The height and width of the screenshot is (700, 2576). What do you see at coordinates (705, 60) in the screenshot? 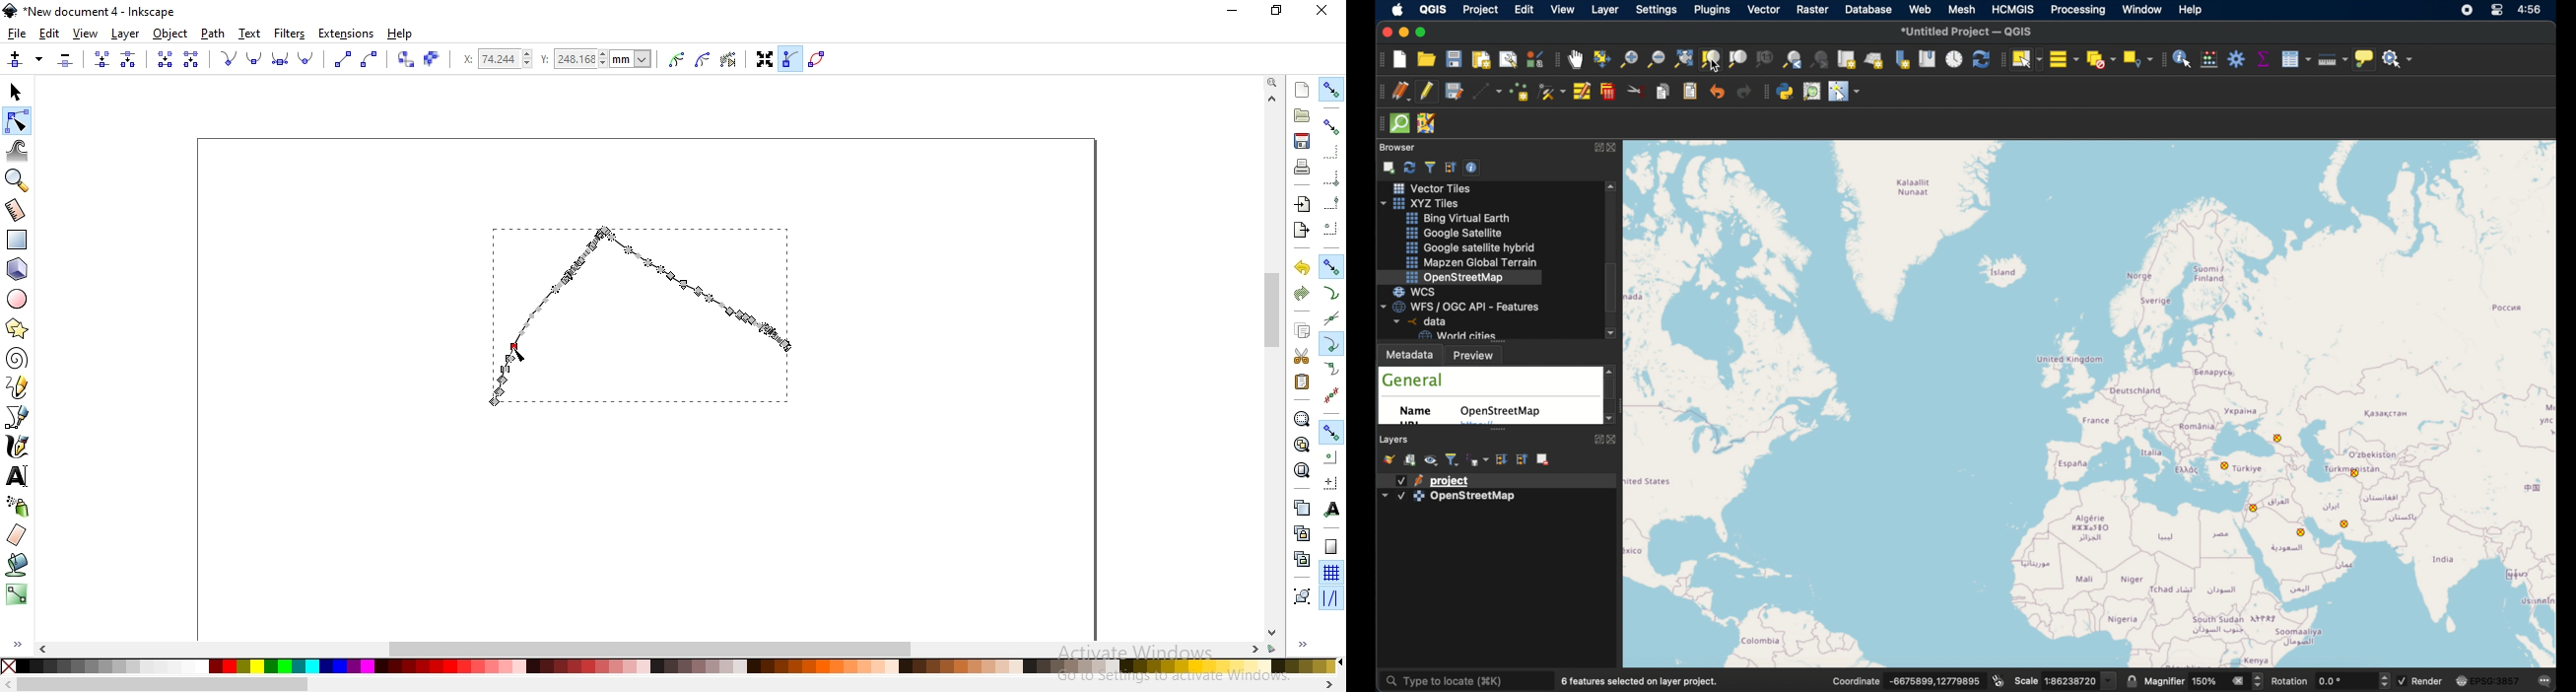
I see `show masks of selected objects` at bounding box center [705, 60].